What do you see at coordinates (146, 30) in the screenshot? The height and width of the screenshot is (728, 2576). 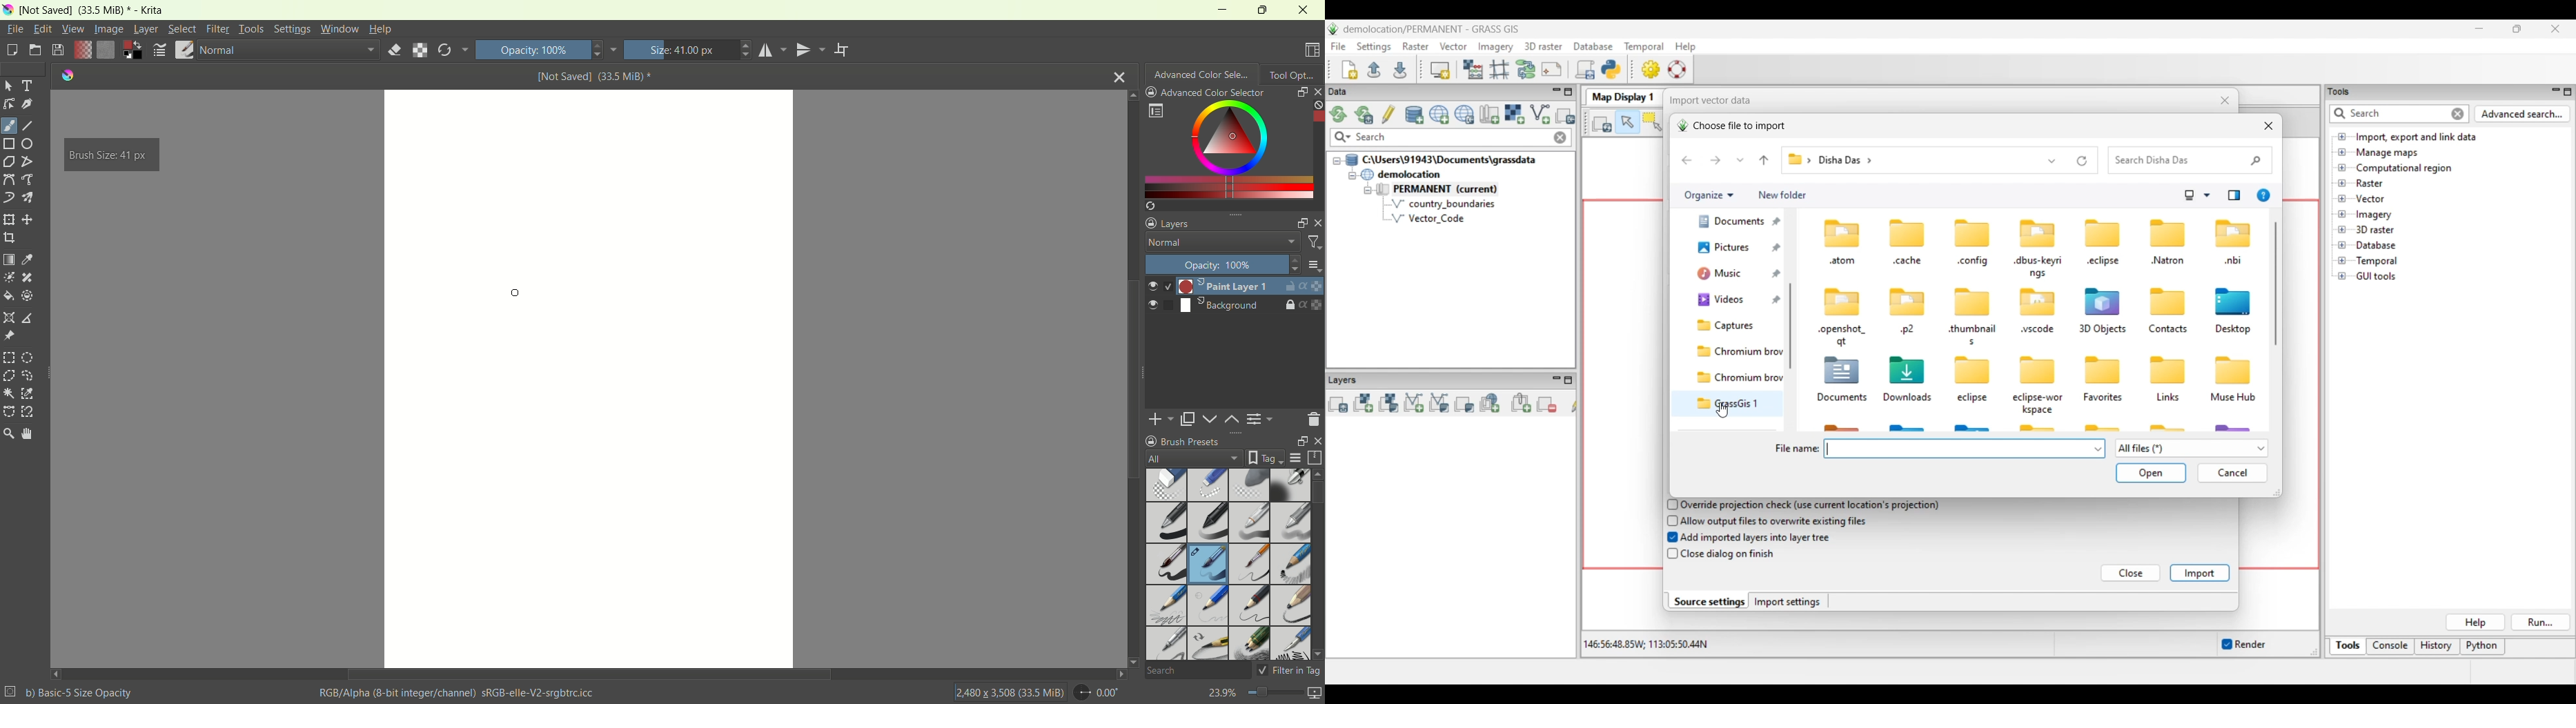 I see `layer` at bounding box center [146, 30].